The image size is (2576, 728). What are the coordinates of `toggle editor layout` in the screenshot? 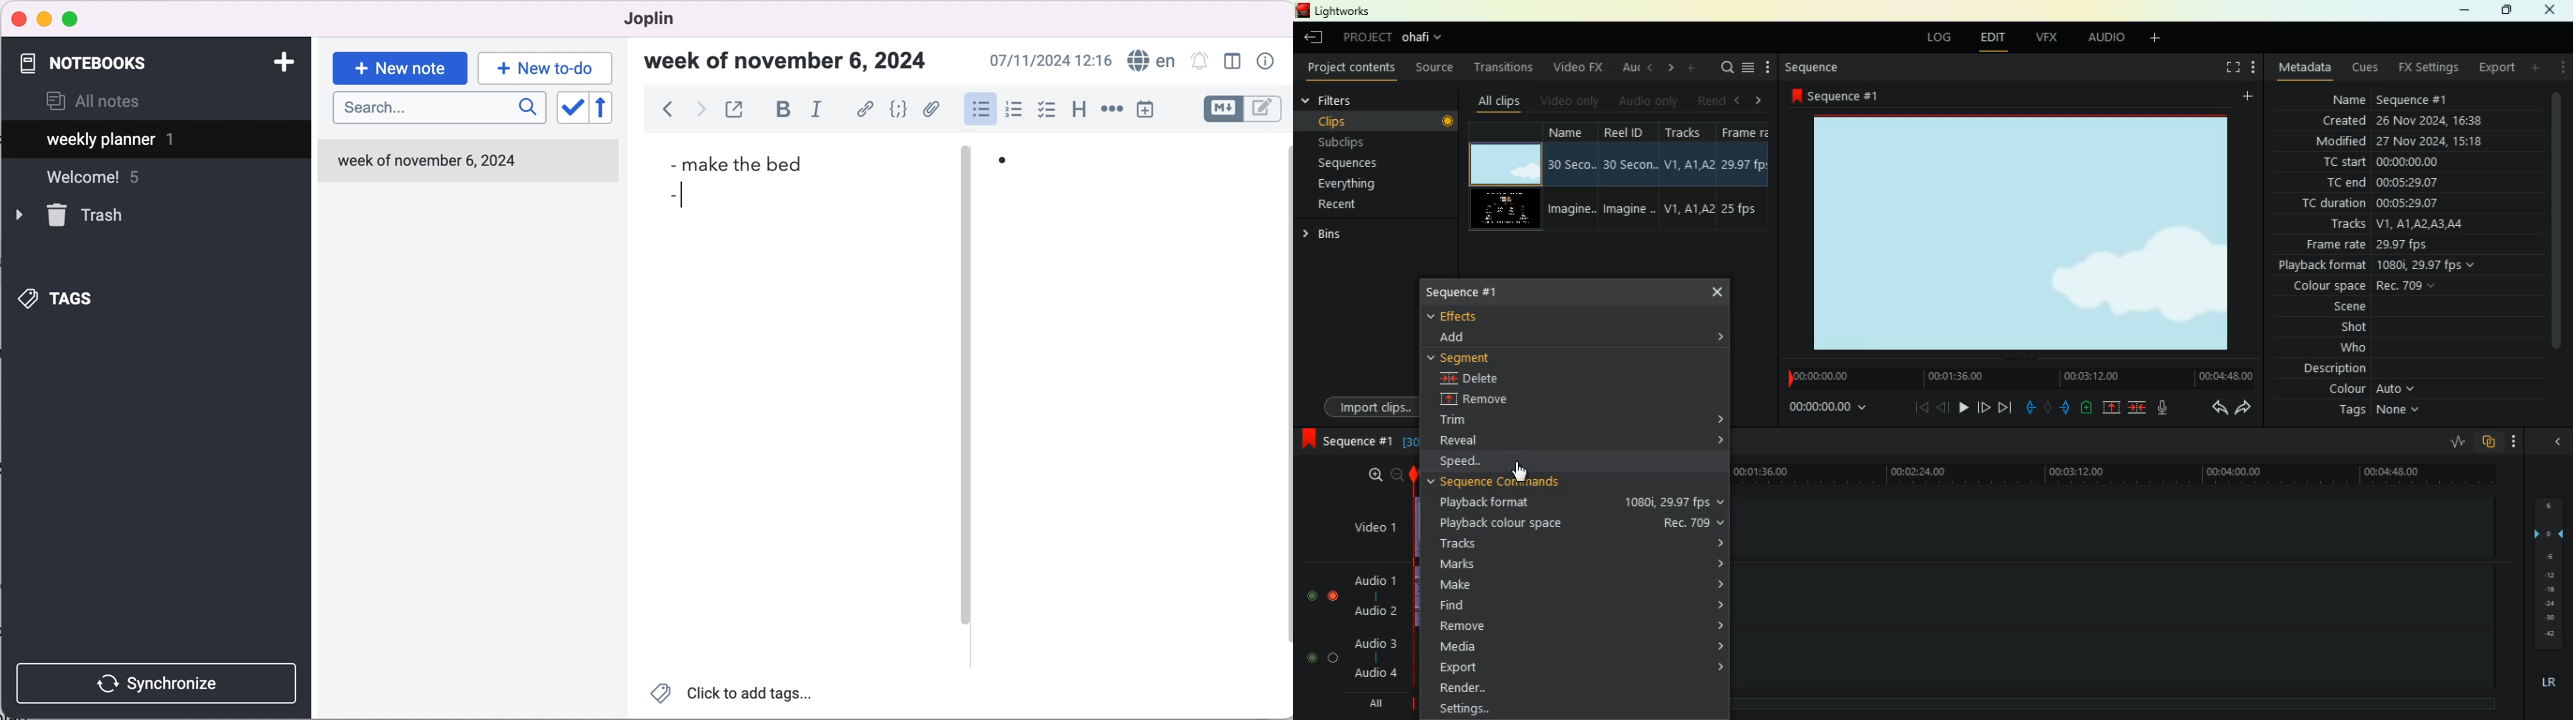 It's located at (1236, 63).